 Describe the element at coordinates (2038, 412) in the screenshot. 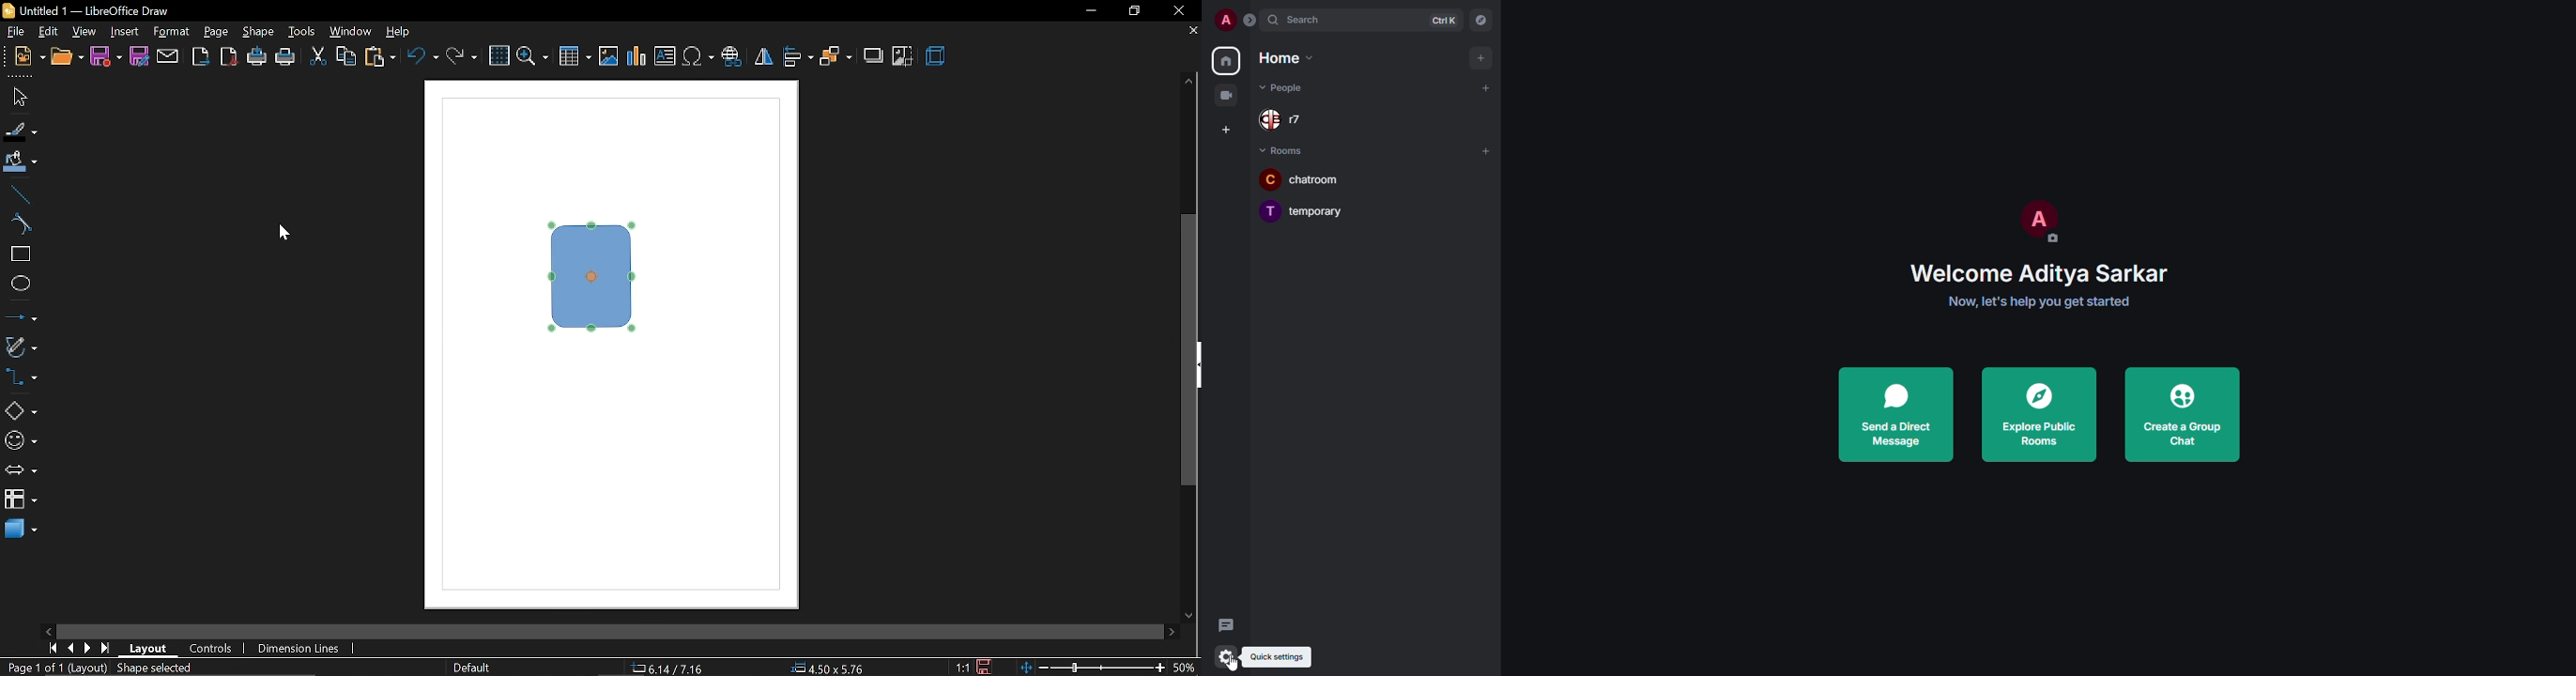

I see `explore public rooms` at that location.